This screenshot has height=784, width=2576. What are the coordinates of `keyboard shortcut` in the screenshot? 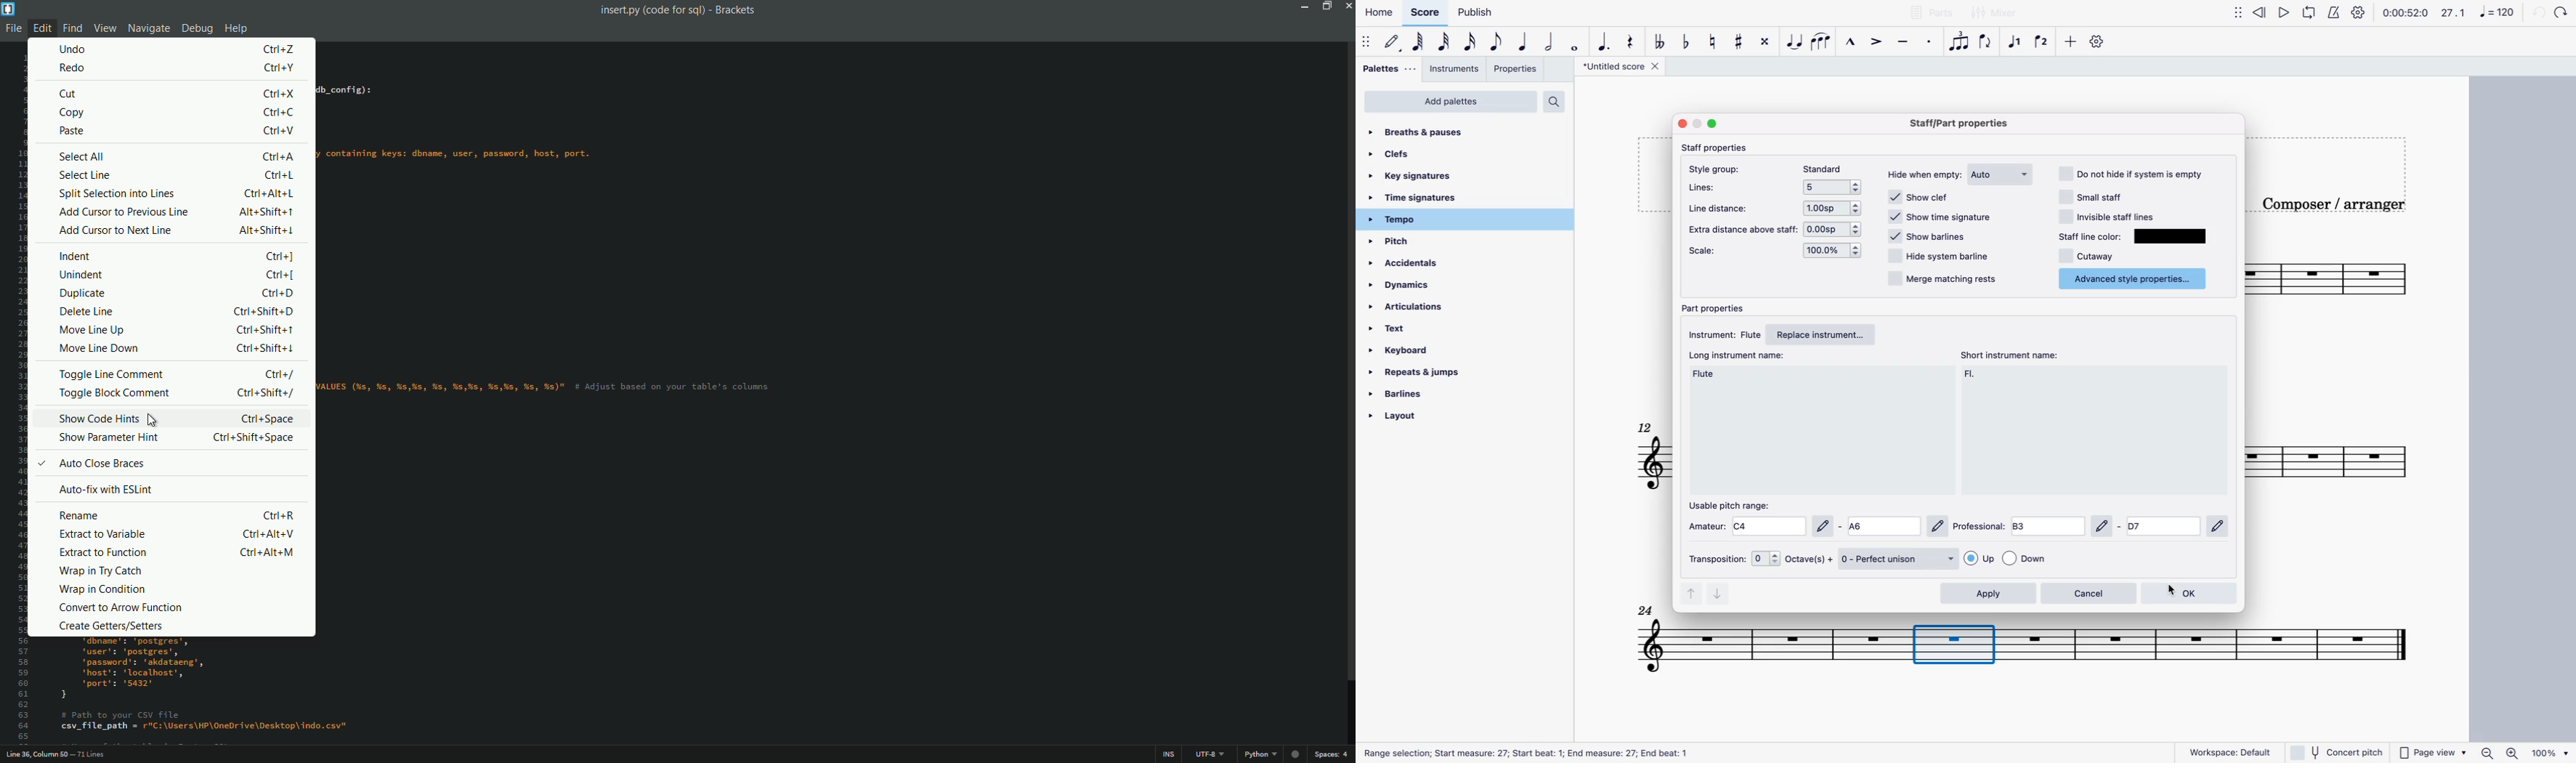 It's located at (278, 276).